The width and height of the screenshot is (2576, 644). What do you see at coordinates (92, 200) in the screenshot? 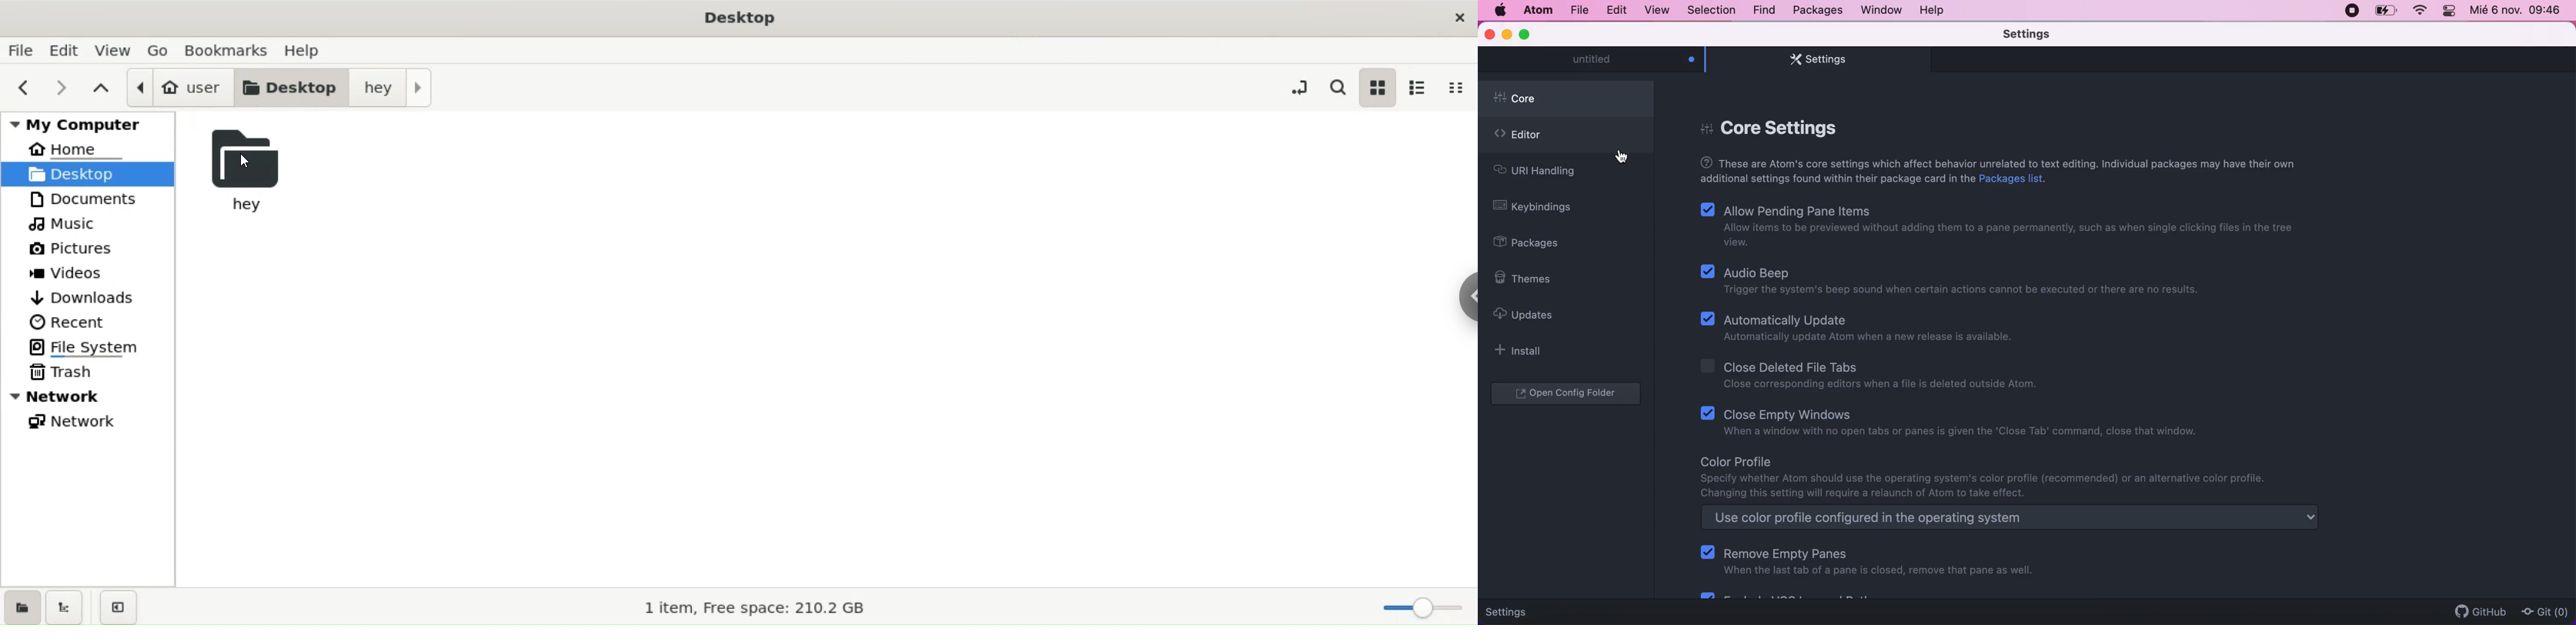
I see `documents` at bounding box center [92, 200].